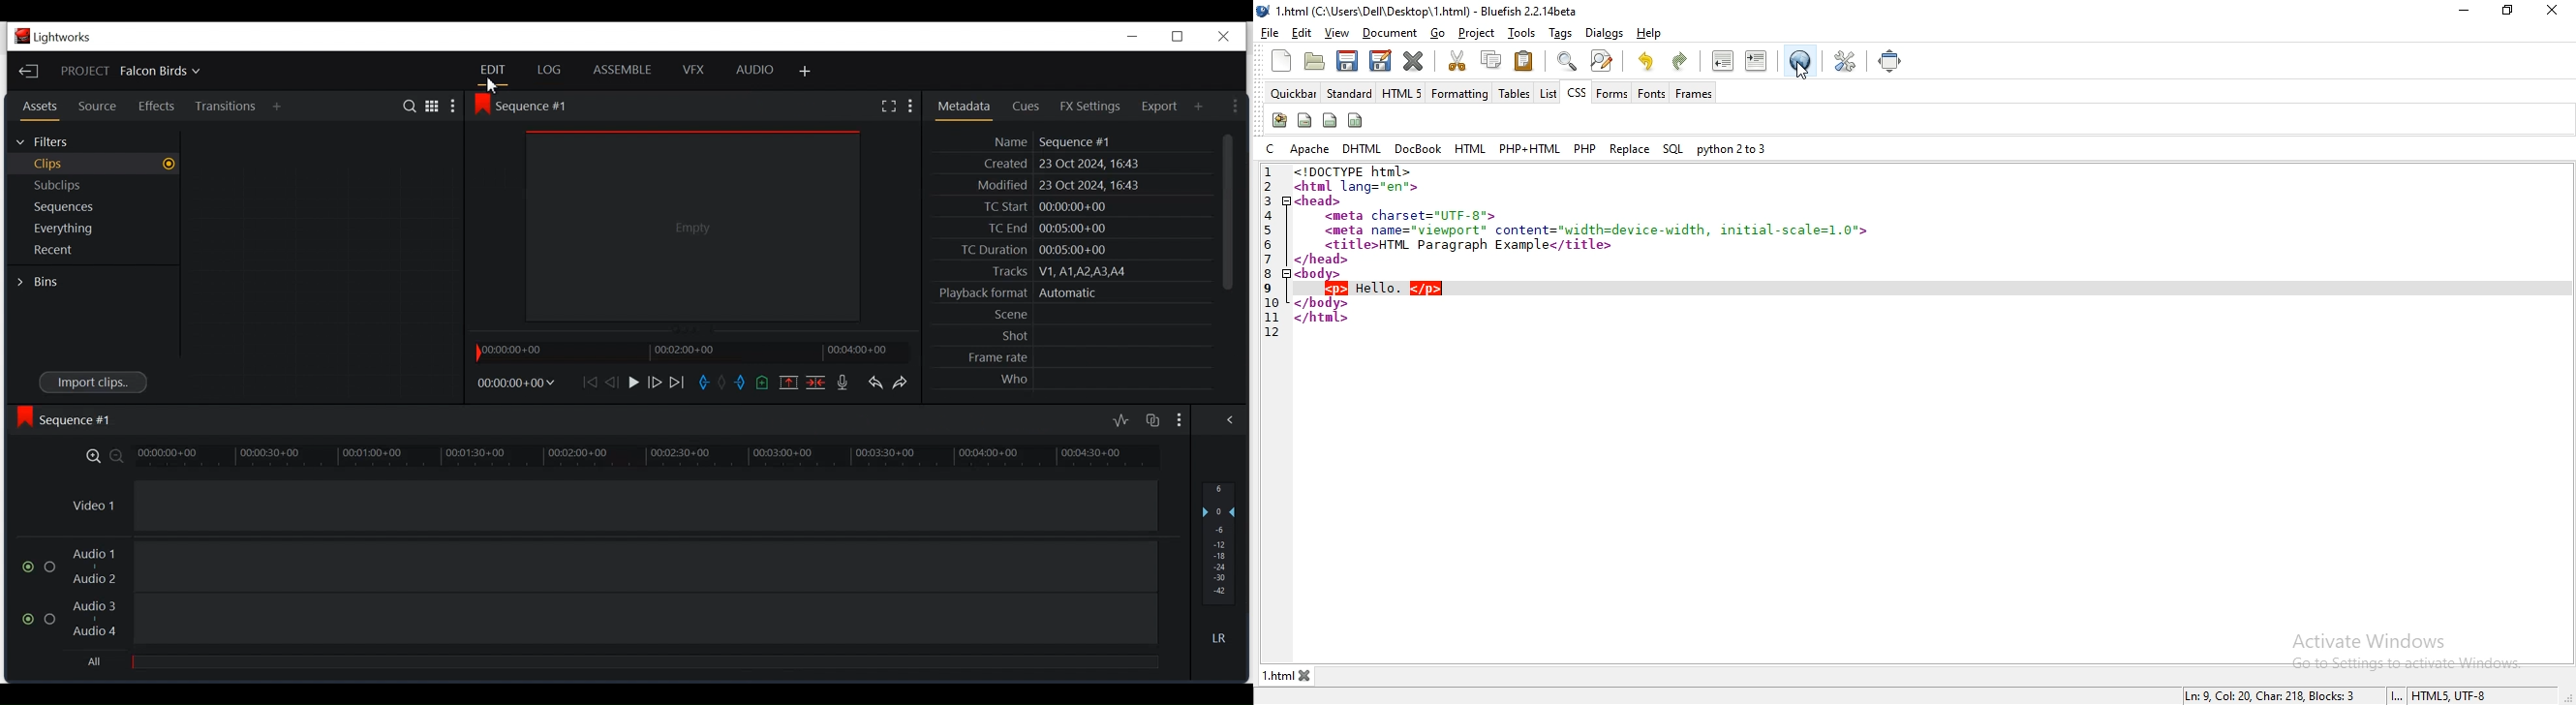 This screenshot has width=2576, height=728. Describe the element at coordinates (1461, 93) in the screenshot. I see `formatting` at that location.